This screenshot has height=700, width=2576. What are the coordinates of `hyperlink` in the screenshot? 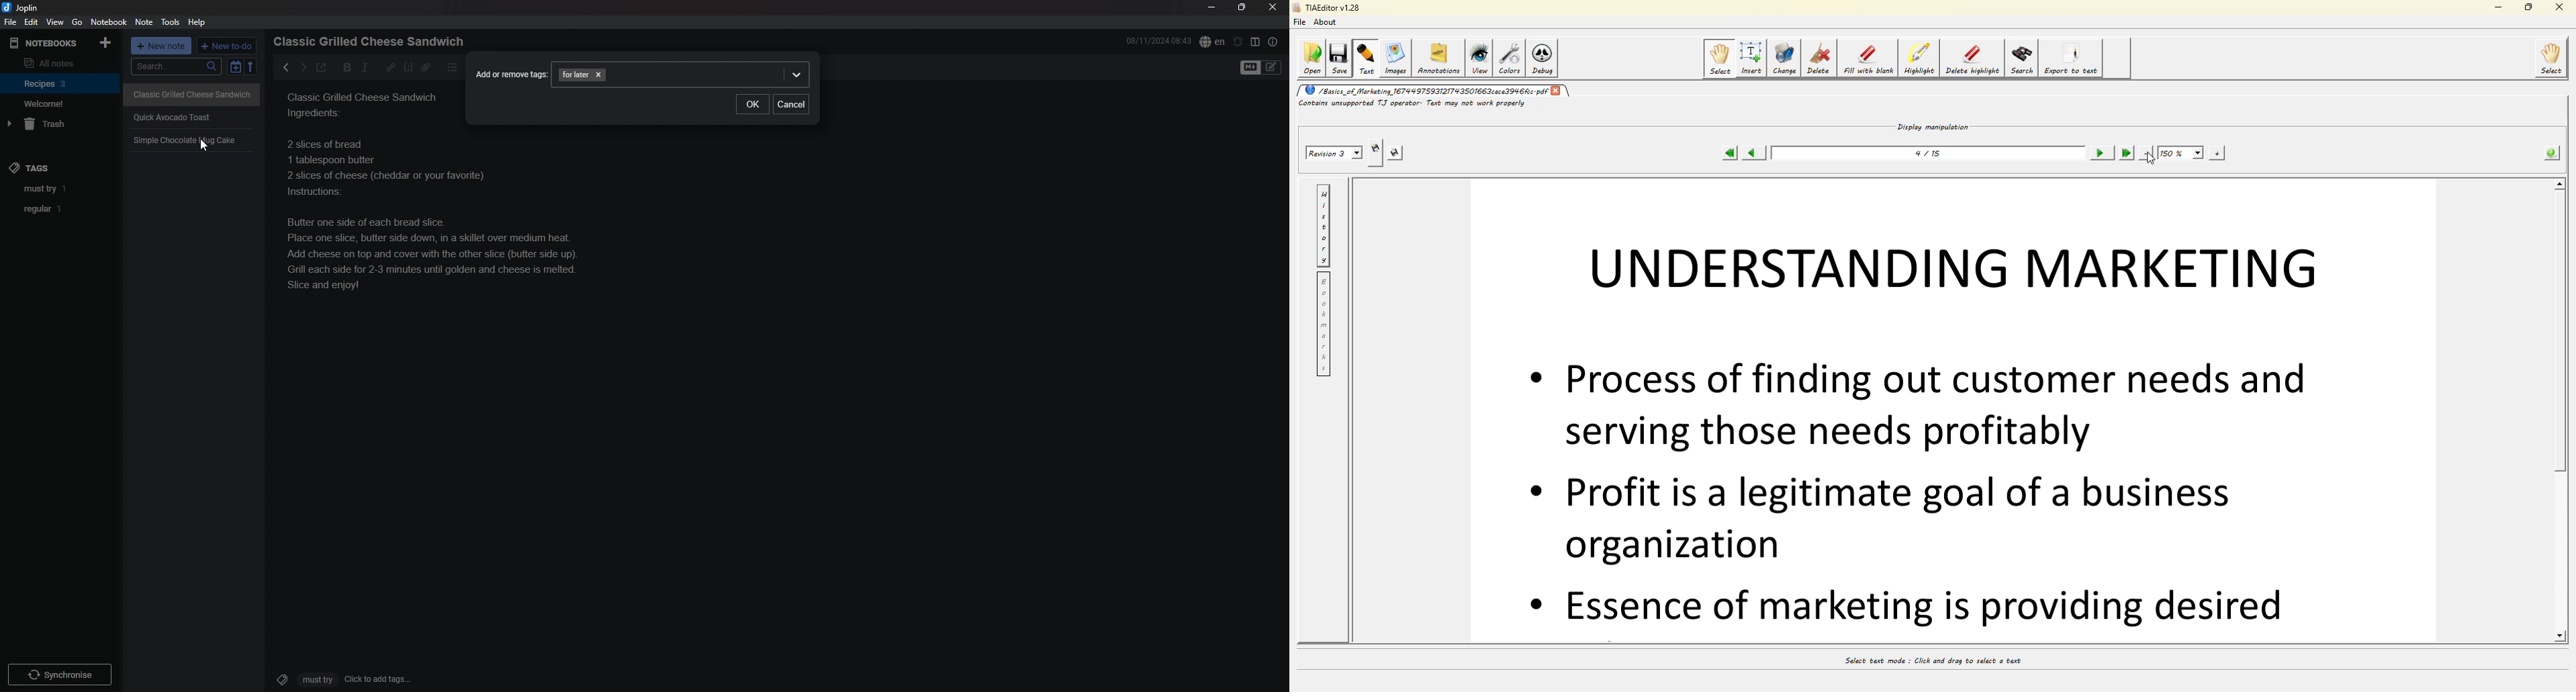 It's located at (391, 67).